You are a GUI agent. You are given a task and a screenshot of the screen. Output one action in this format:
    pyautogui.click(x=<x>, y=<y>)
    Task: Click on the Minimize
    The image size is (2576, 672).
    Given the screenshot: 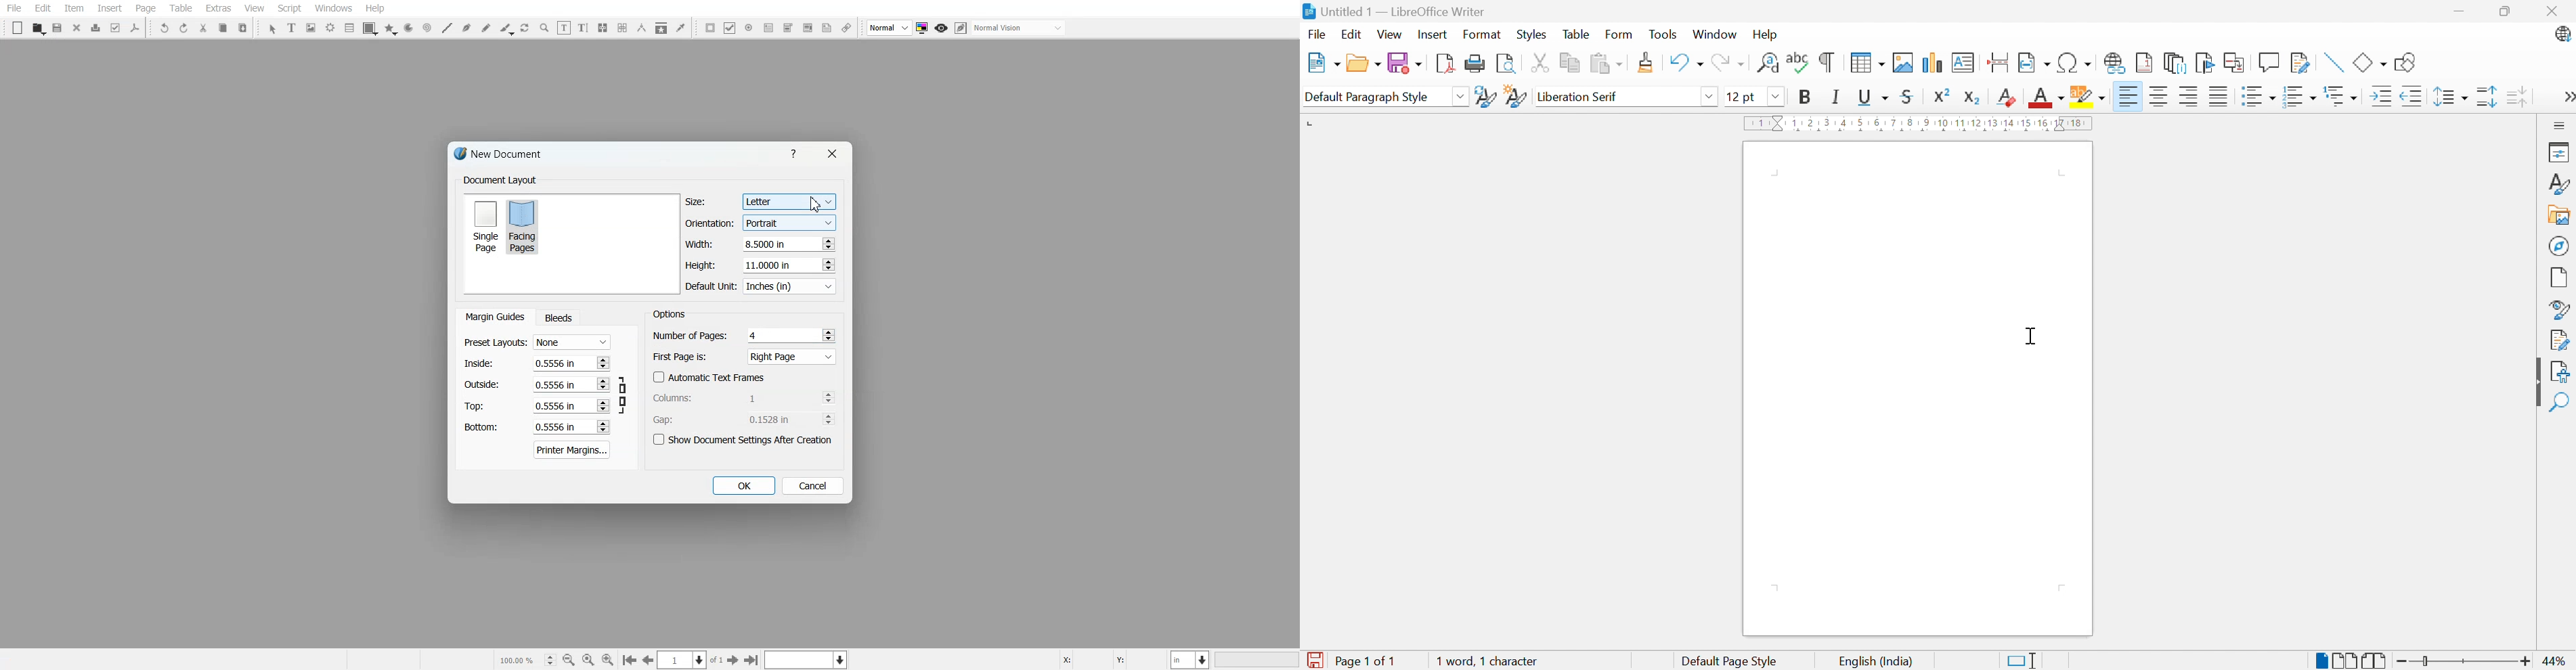 What is the action you would take?
    pyautogui.click(x=2459, y=9)
    